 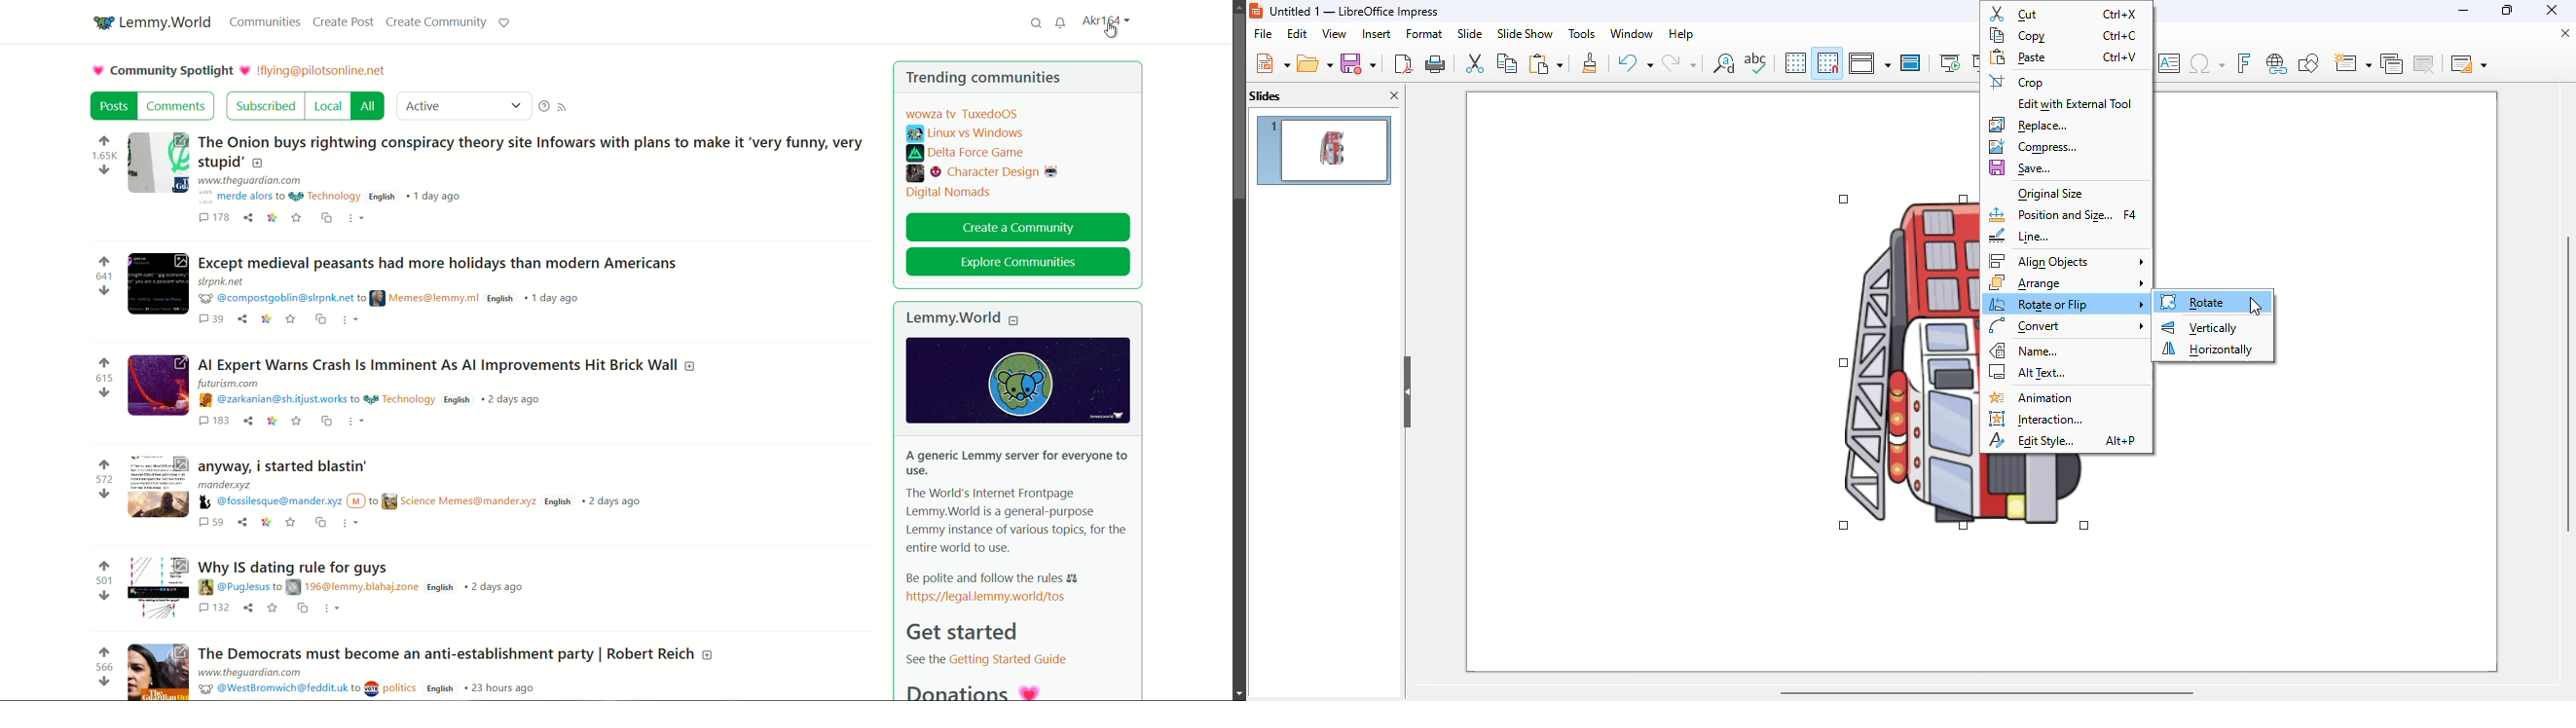 What do you see at coordinates (290, 317) in the screenshot?
I see `save` at bounding box center [290, 317].